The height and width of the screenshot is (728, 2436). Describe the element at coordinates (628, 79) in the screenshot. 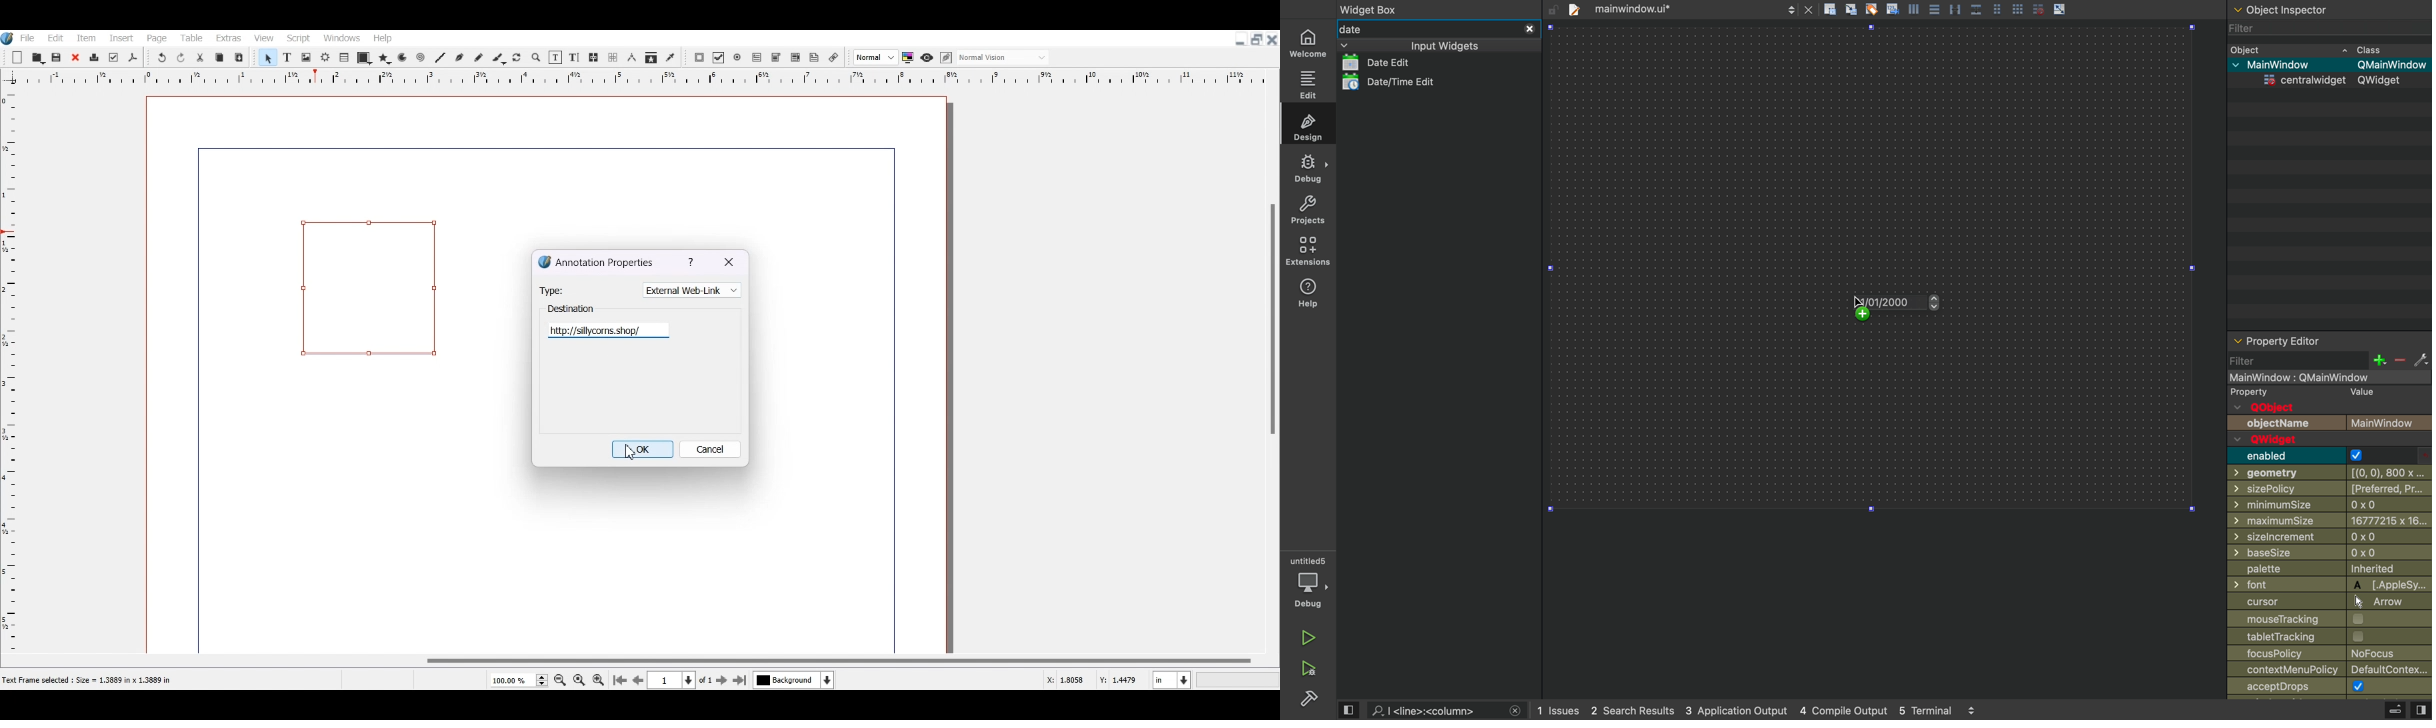

I see `Vertical scale` at that location.